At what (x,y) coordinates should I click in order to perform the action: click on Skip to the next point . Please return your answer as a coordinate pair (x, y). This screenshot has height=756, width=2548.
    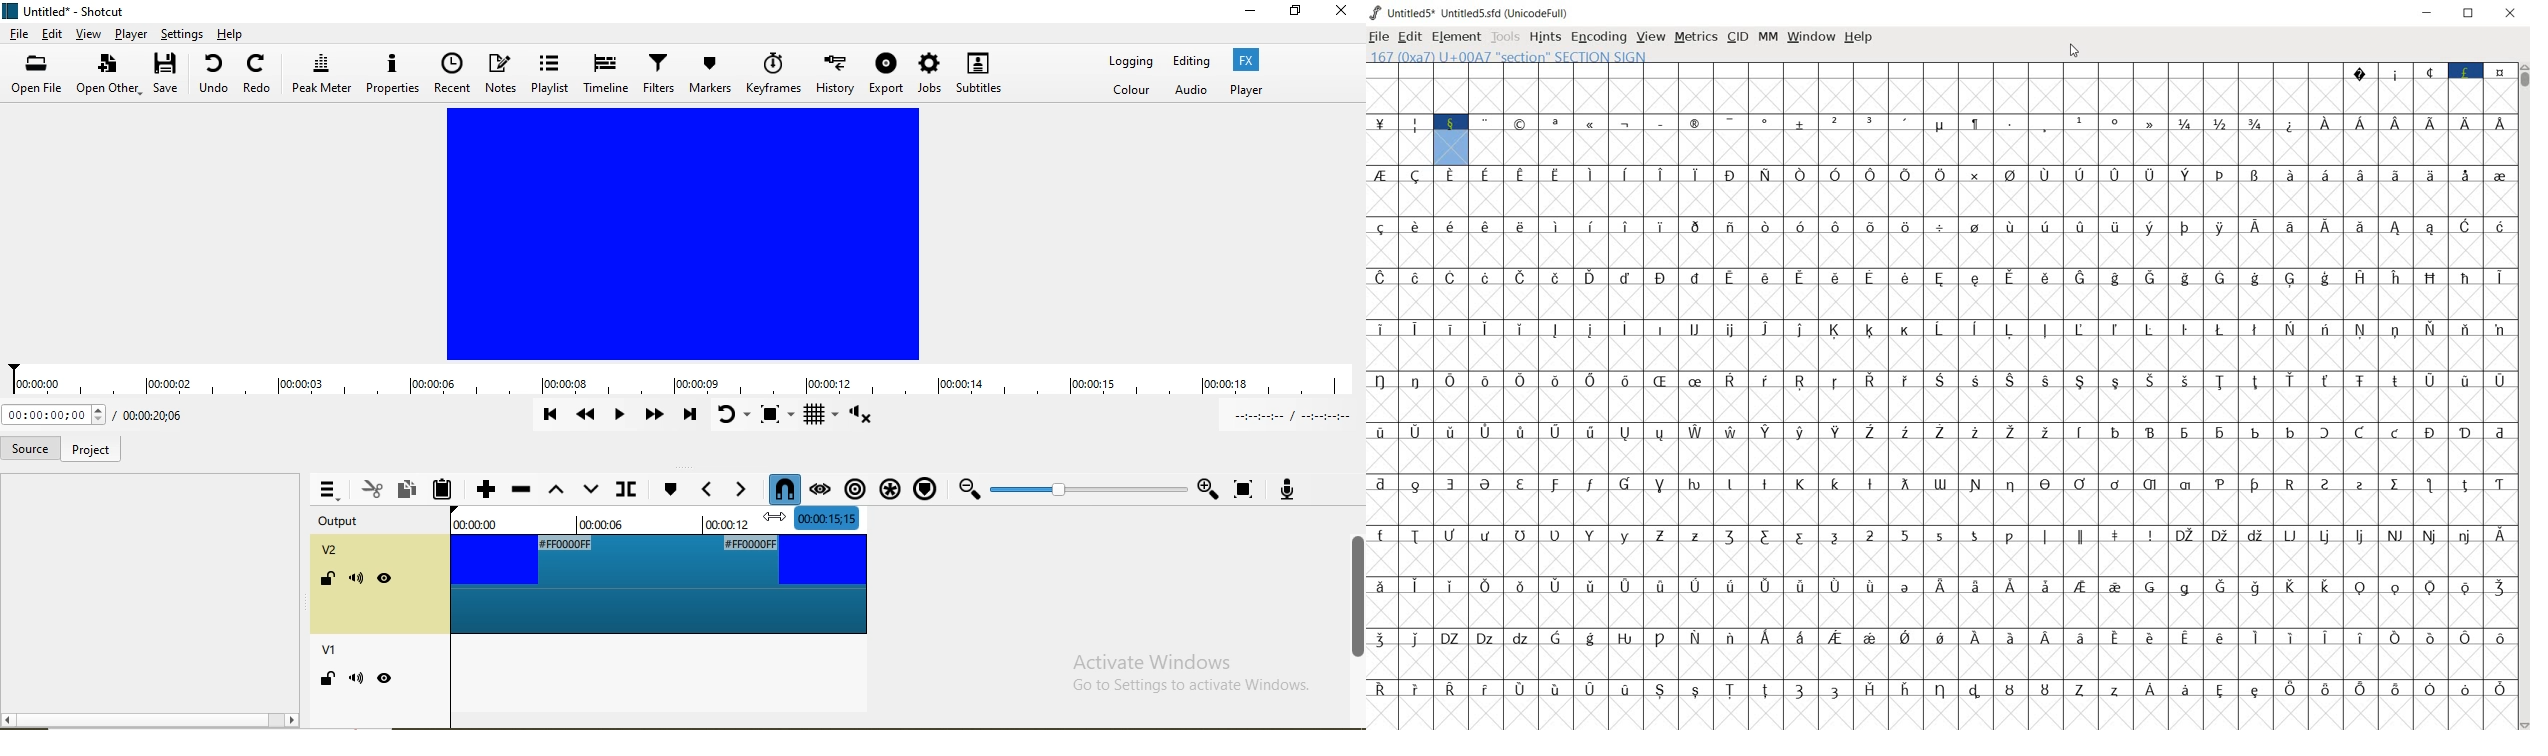
    Looking at the image, I should click on (689, 416).